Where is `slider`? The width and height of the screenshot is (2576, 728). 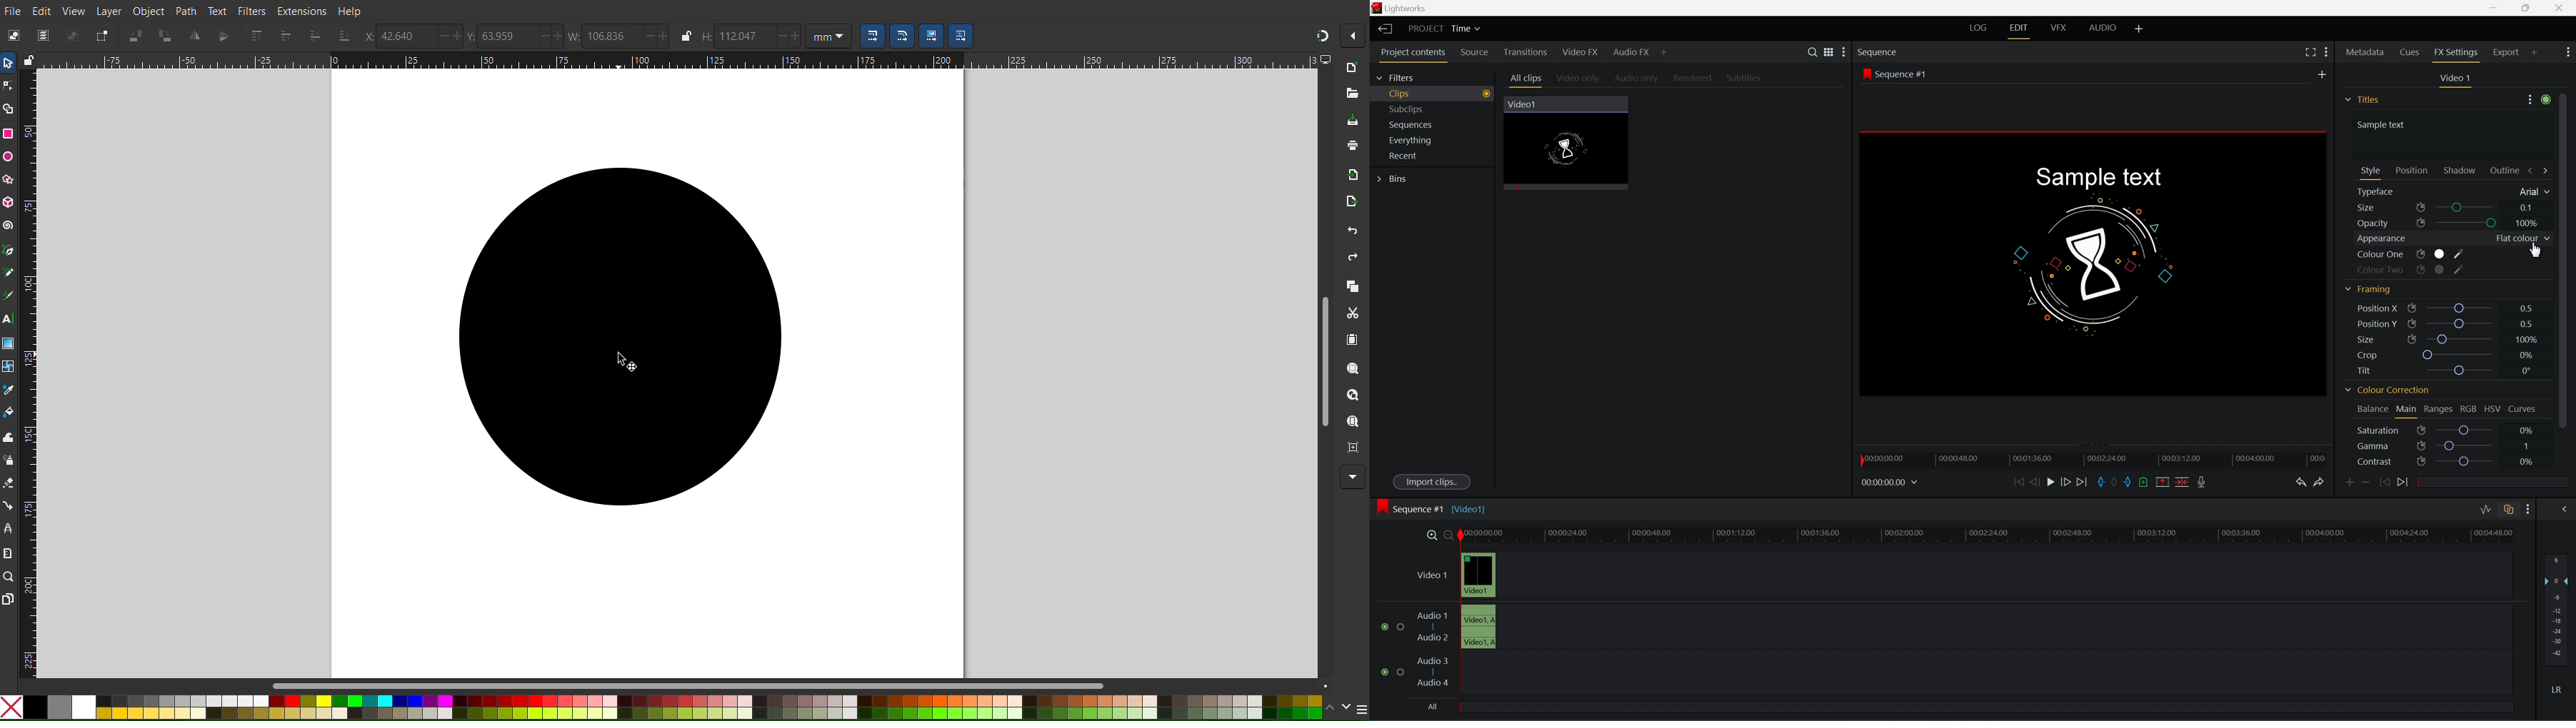
slider is located at coordinates (2461, 323).